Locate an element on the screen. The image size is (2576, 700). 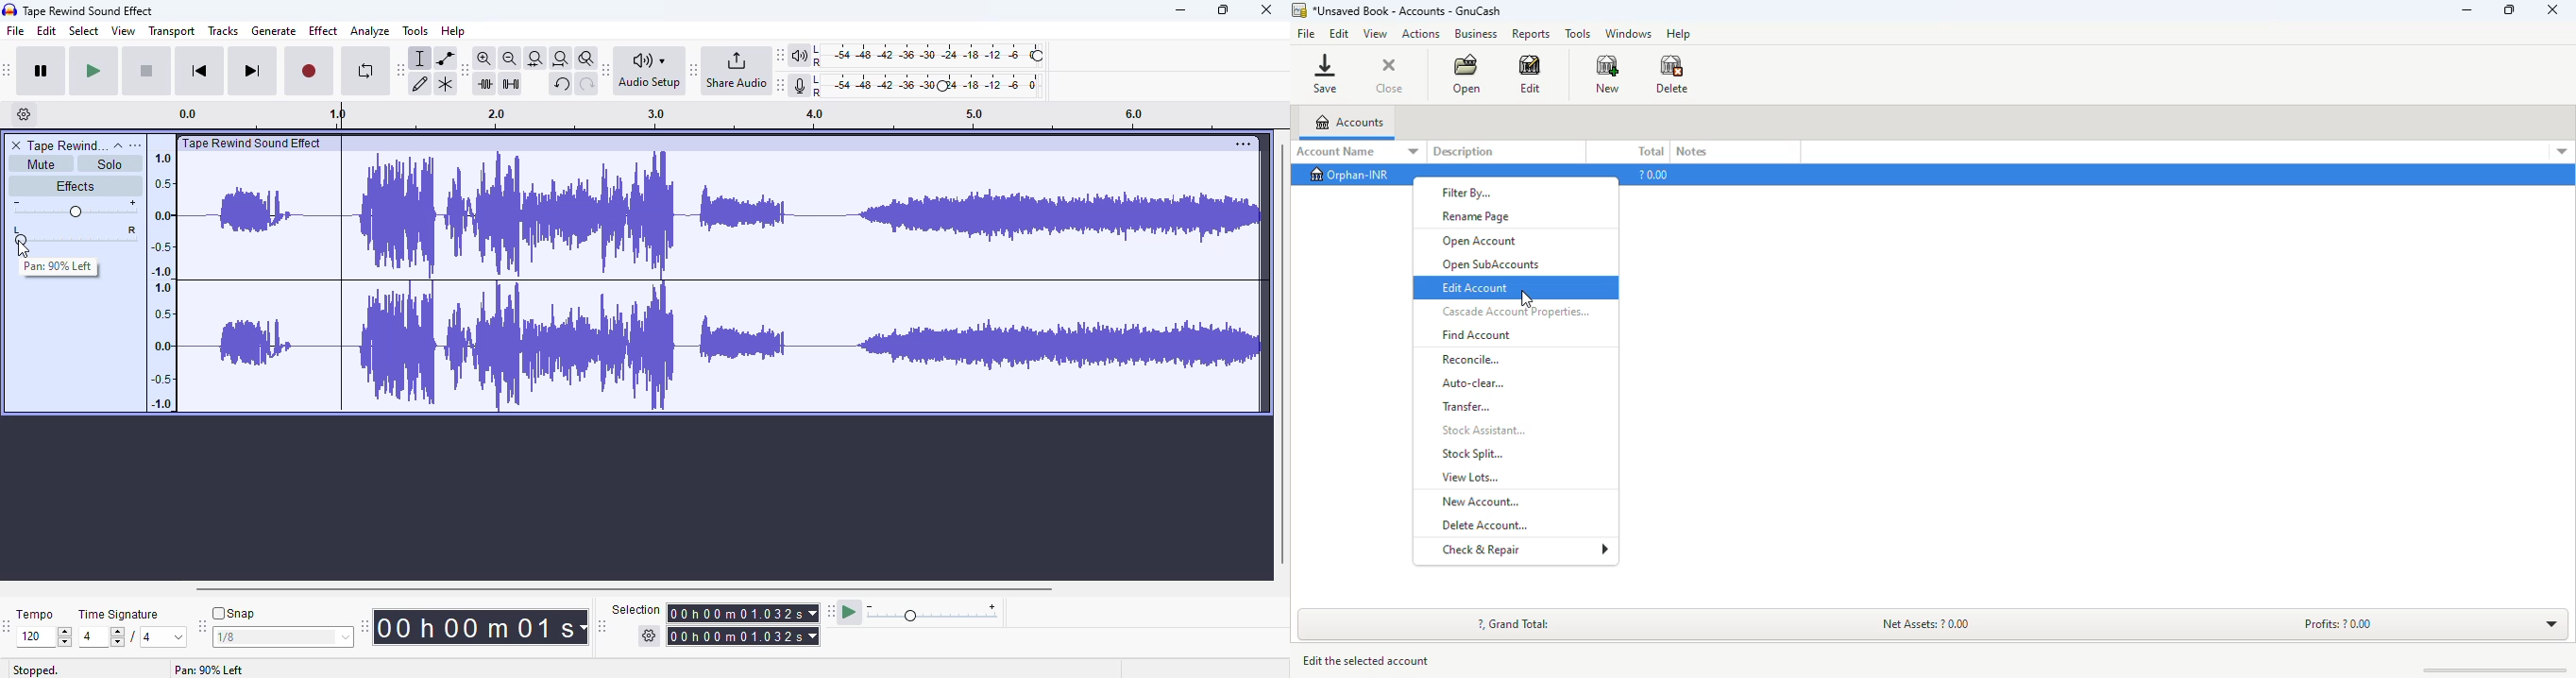
tools is located at coordinates (415, 30).